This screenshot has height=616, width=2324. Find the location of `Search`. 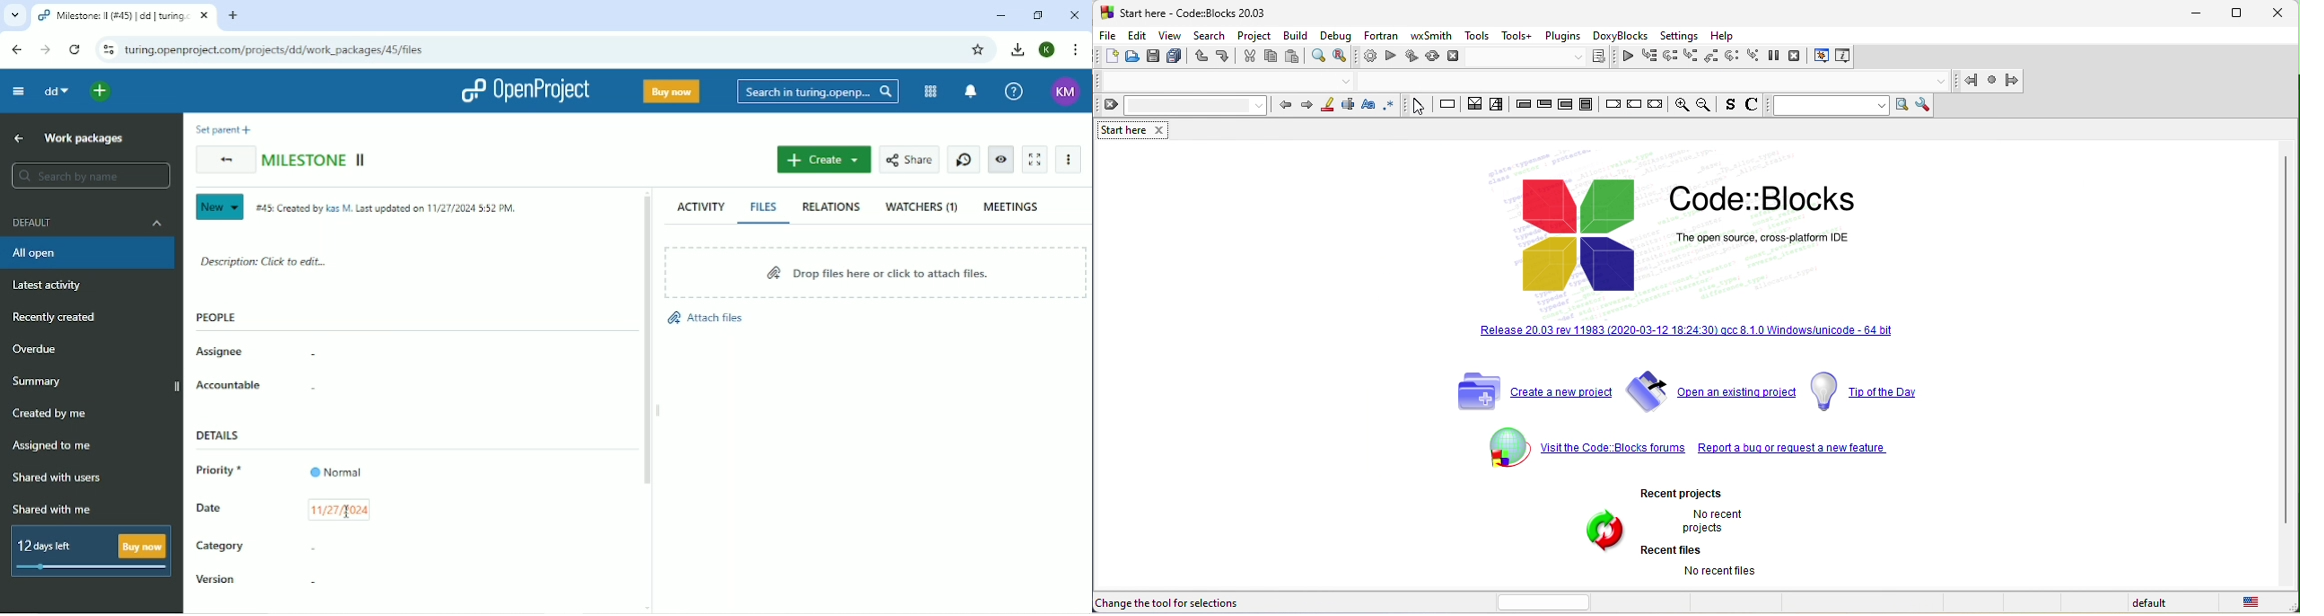

Search is located at coordinates (817, 92).